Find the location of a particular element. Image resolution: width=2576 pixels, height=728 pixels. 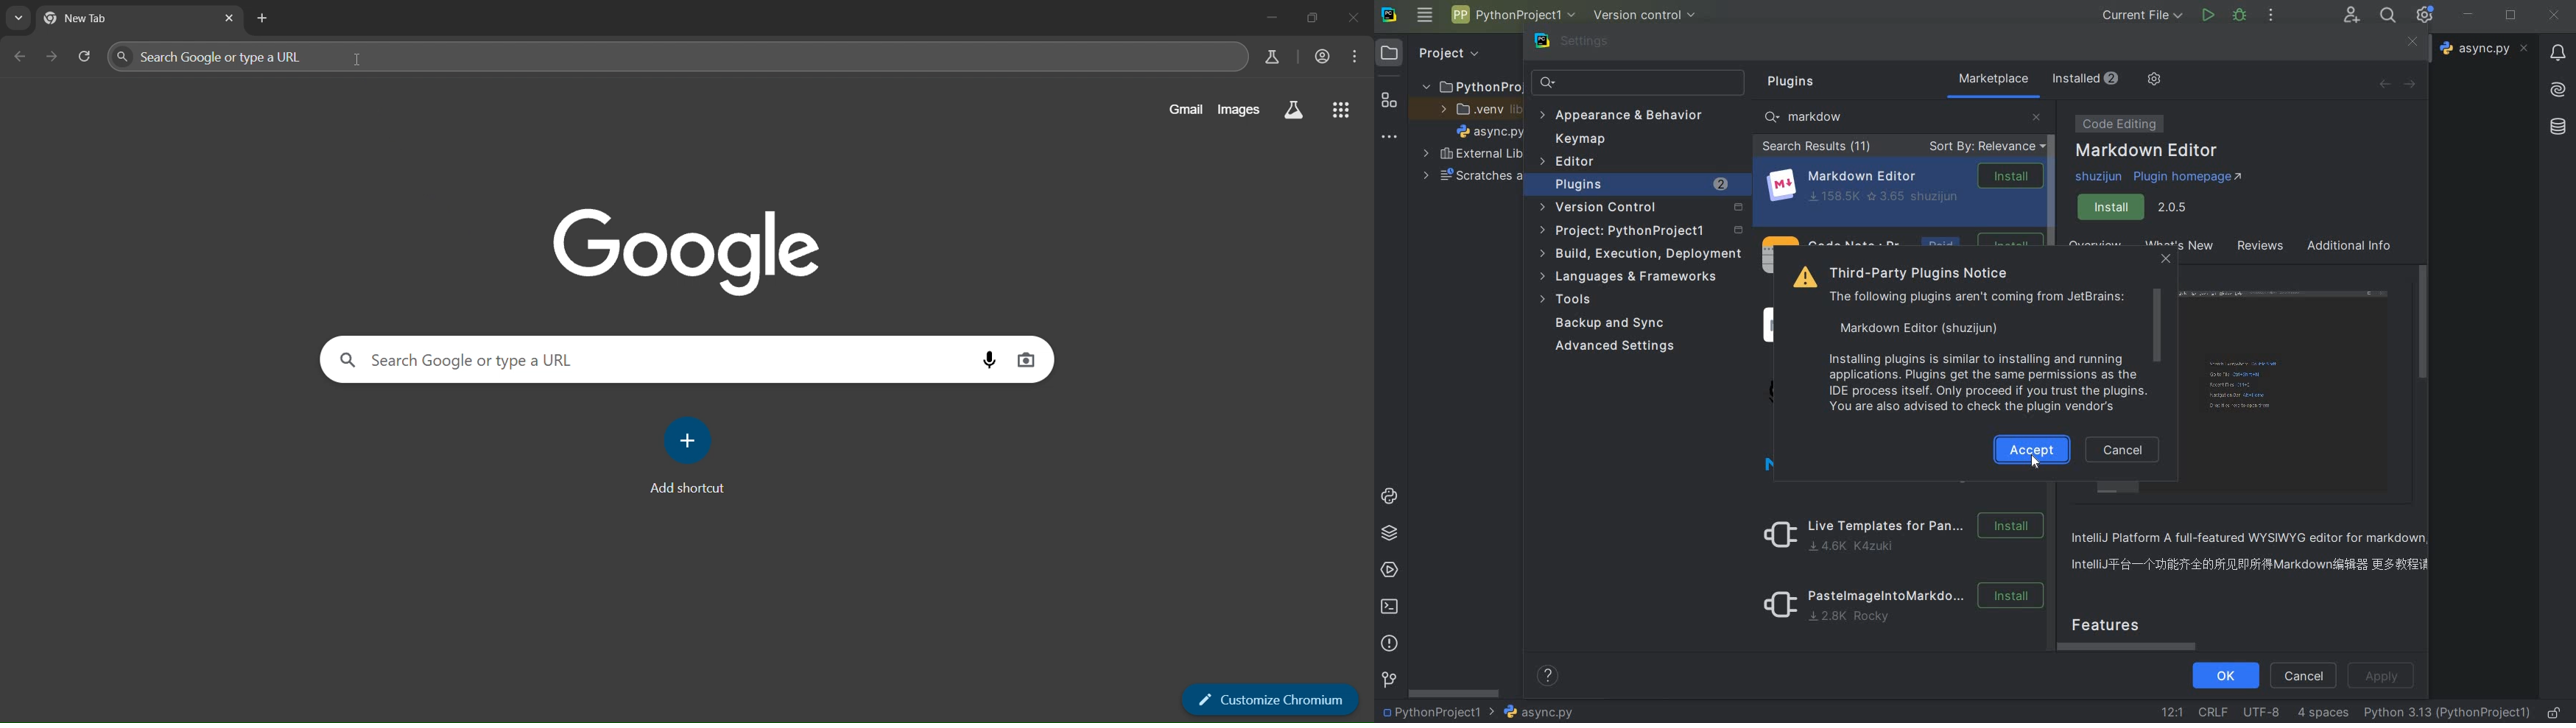

services is located at coordinates (1389, 569).